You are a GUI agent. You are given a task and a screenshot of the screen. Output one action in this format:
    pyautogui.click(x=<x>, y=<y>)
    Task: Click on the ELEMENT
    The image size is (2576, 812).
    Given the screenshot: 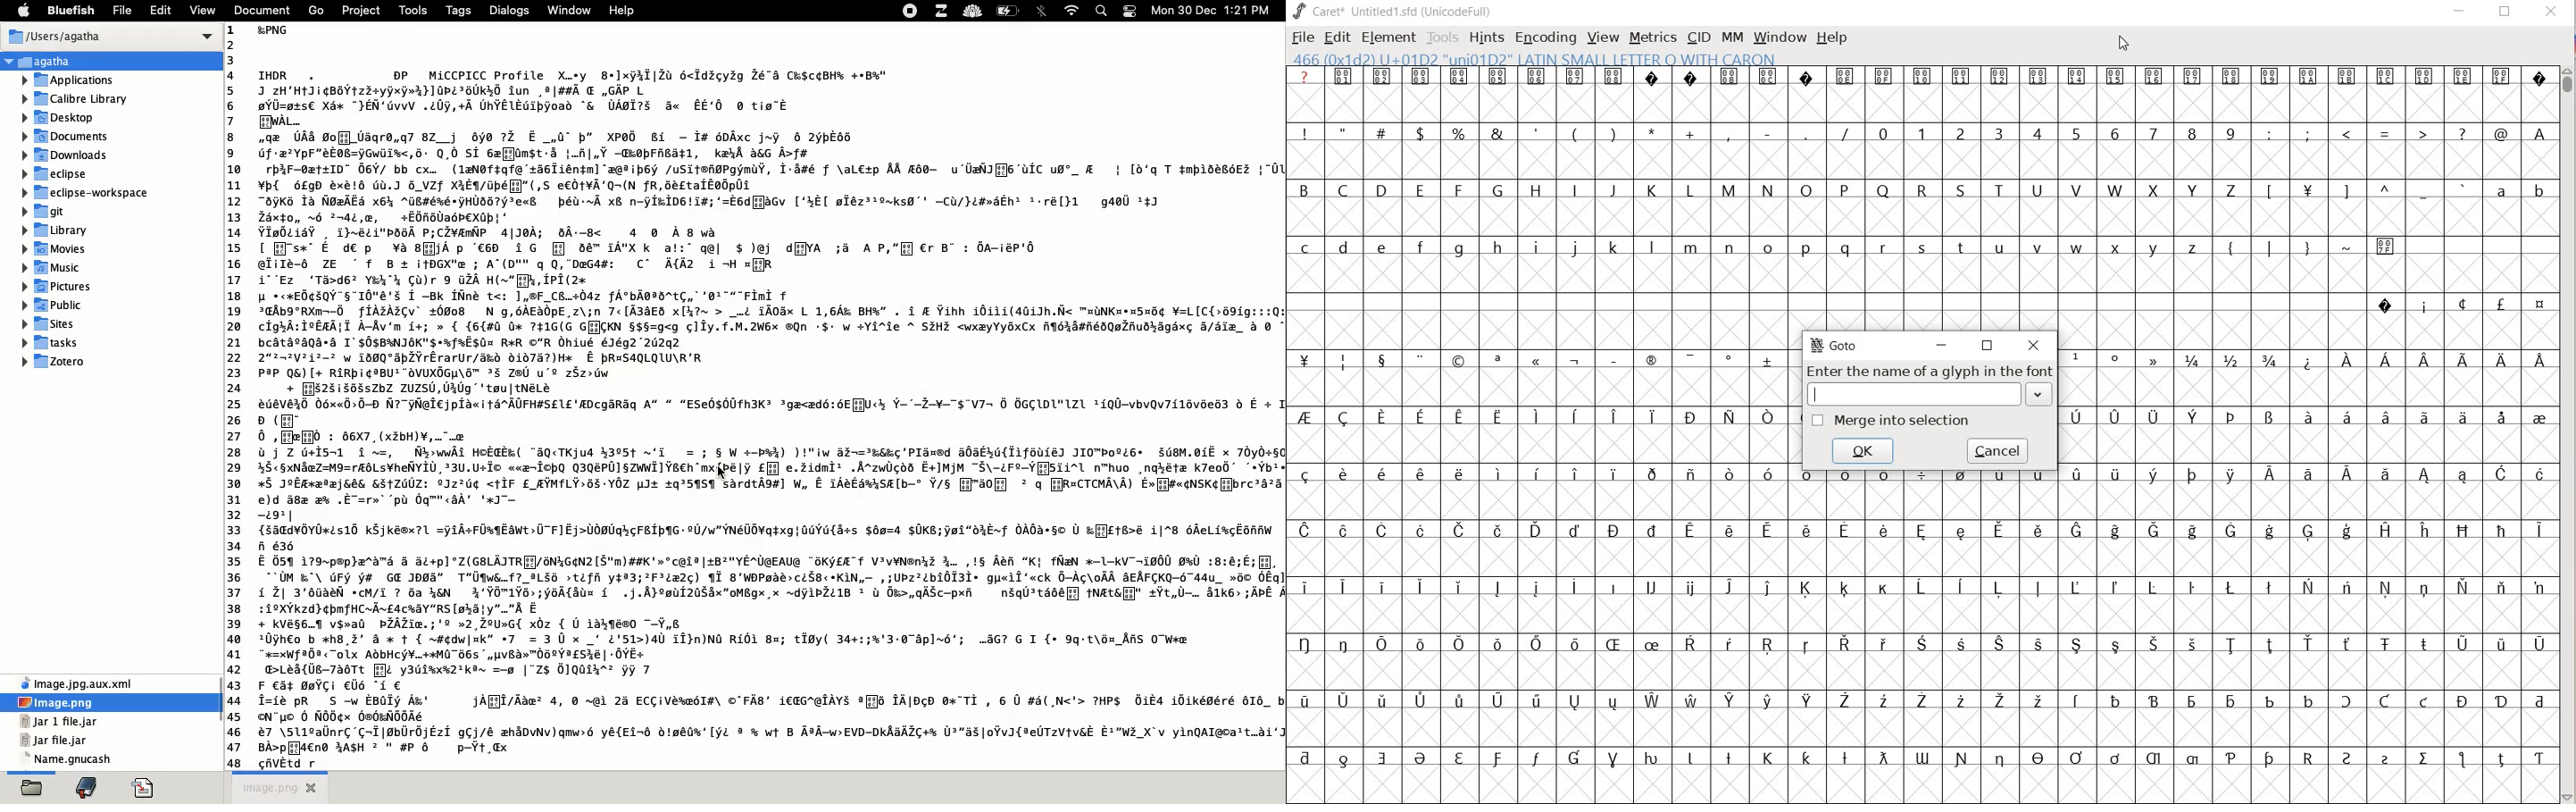 What is the action you would take?
    pyautogui.click(x=1387, y=37)
    